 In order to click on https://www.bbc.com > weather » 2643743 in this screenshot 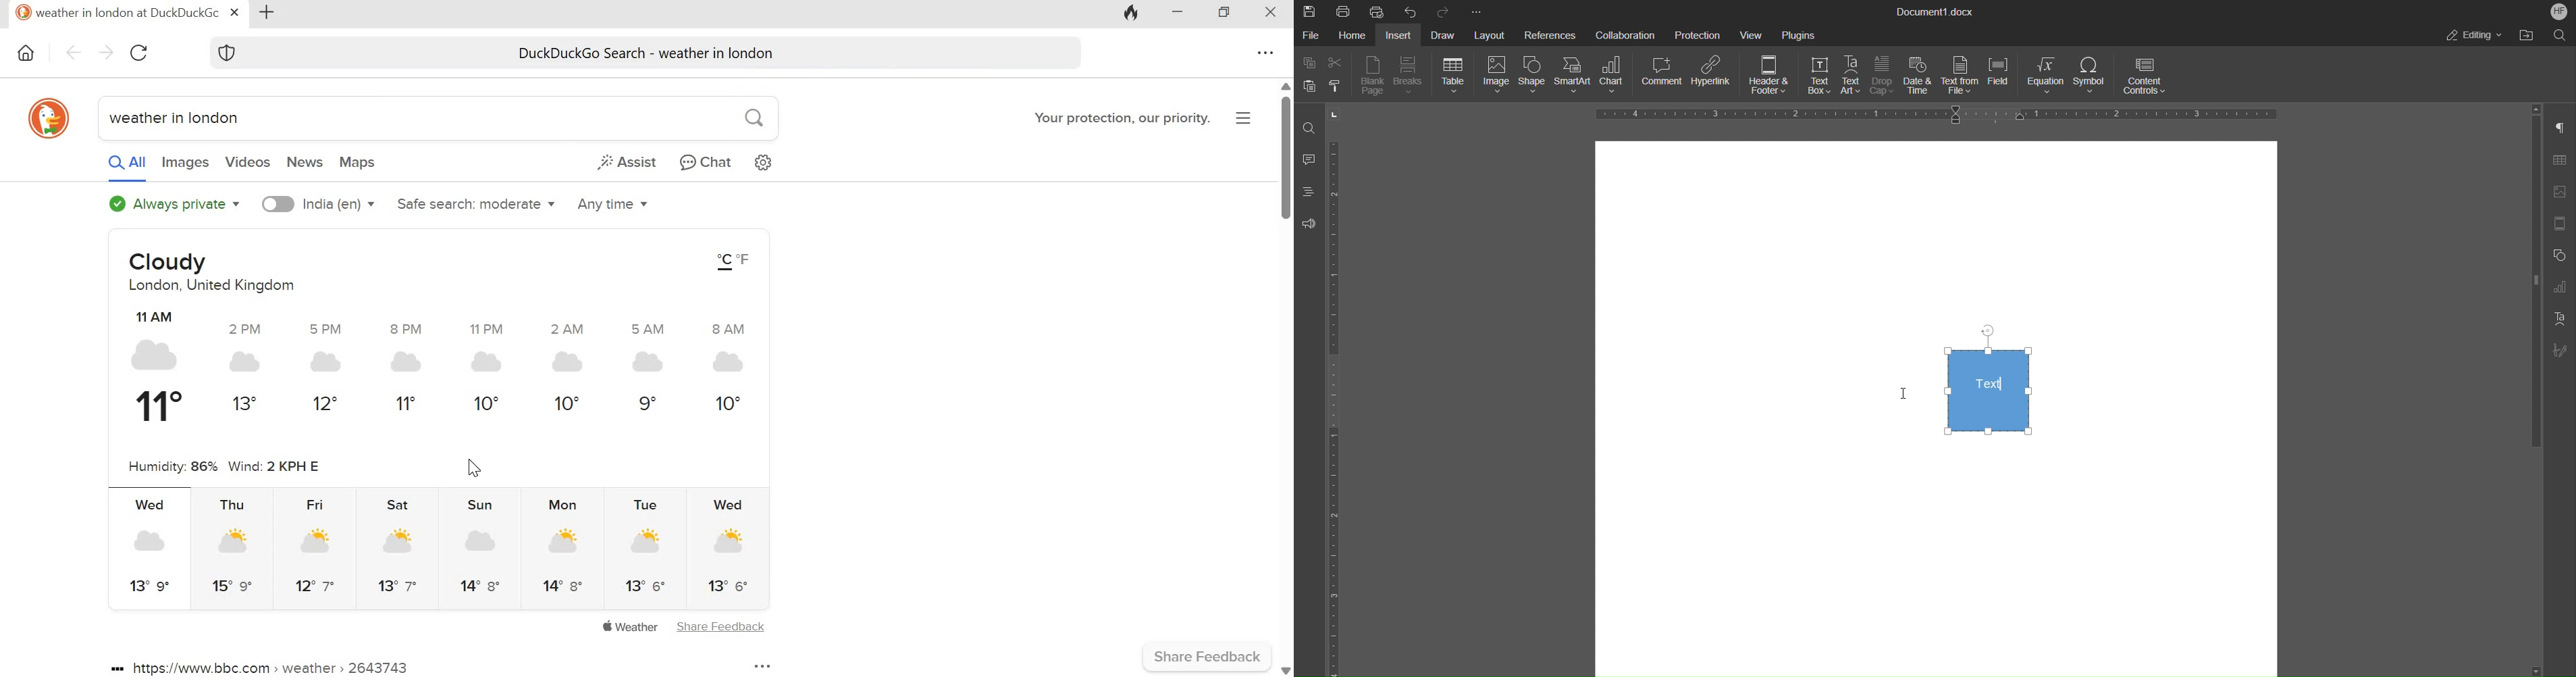, I will do `click(273, 668)`.